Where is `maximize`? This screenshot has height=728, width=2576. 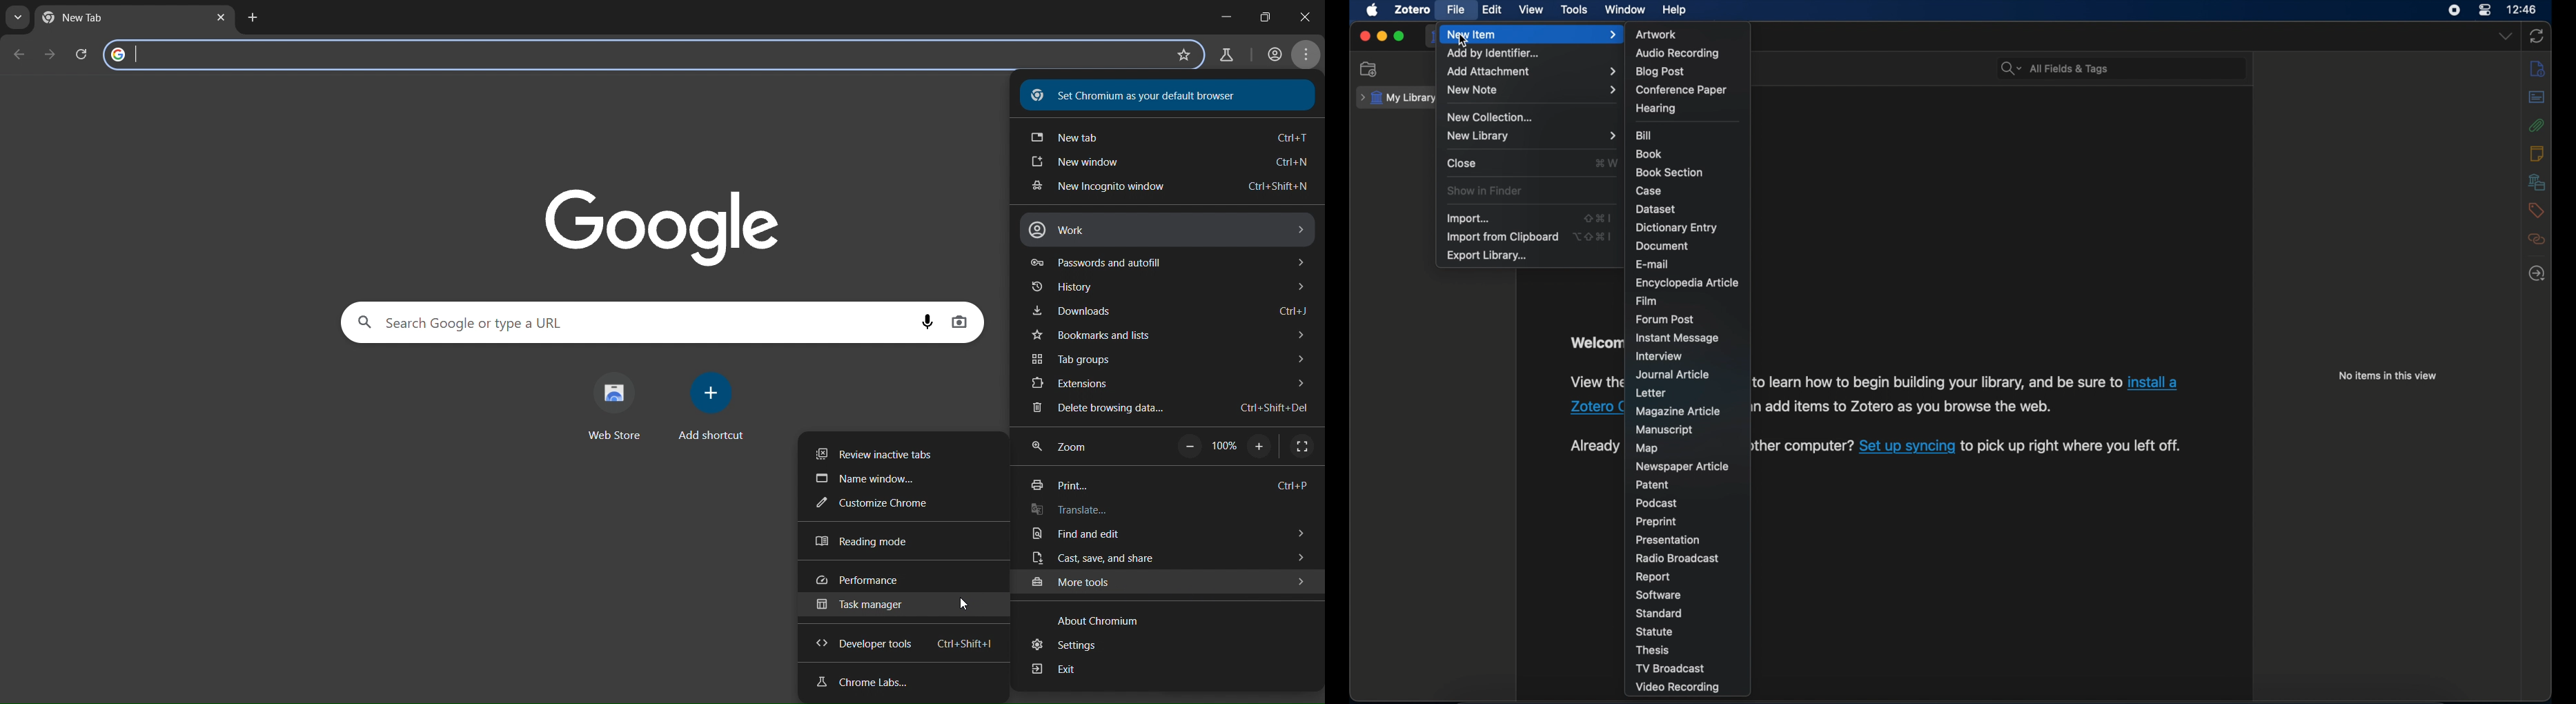 maximize is located at coordinates (1399, 36).